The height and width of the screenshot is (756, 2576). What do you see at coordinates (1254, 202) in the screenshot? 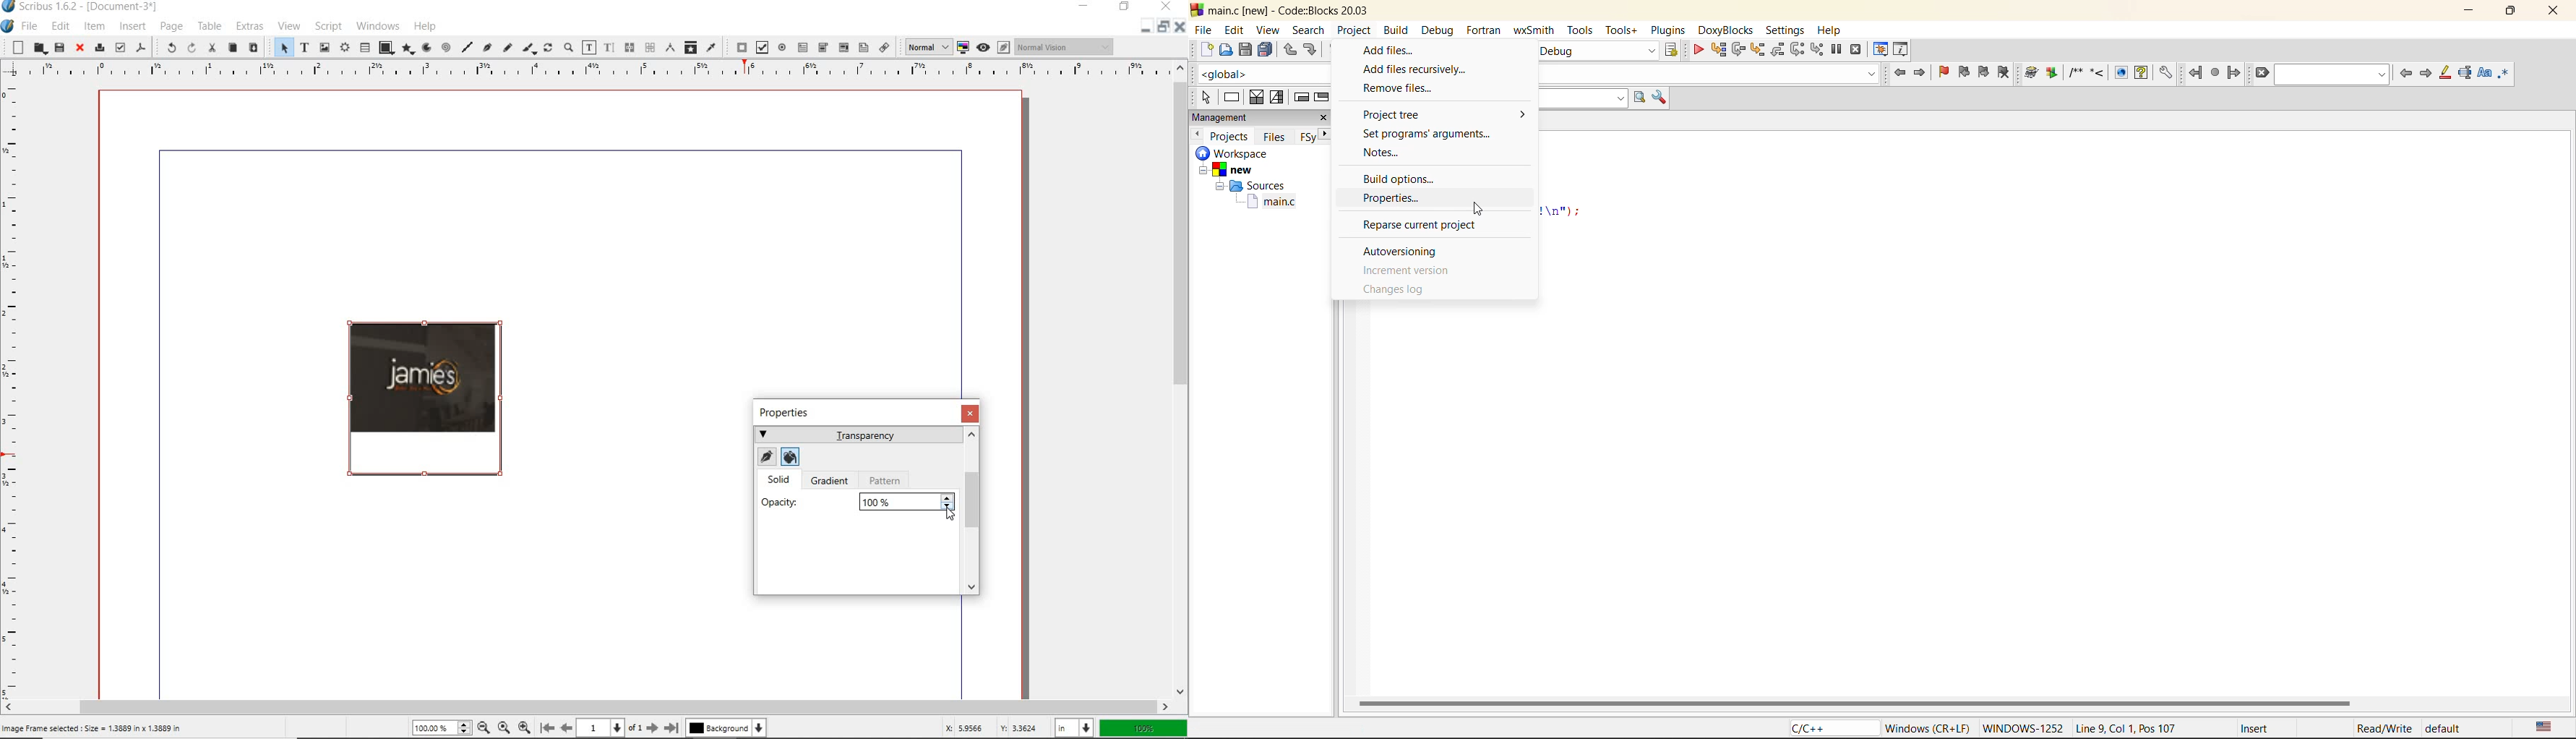
I see `main.c` at bounding box center [1254, 202].